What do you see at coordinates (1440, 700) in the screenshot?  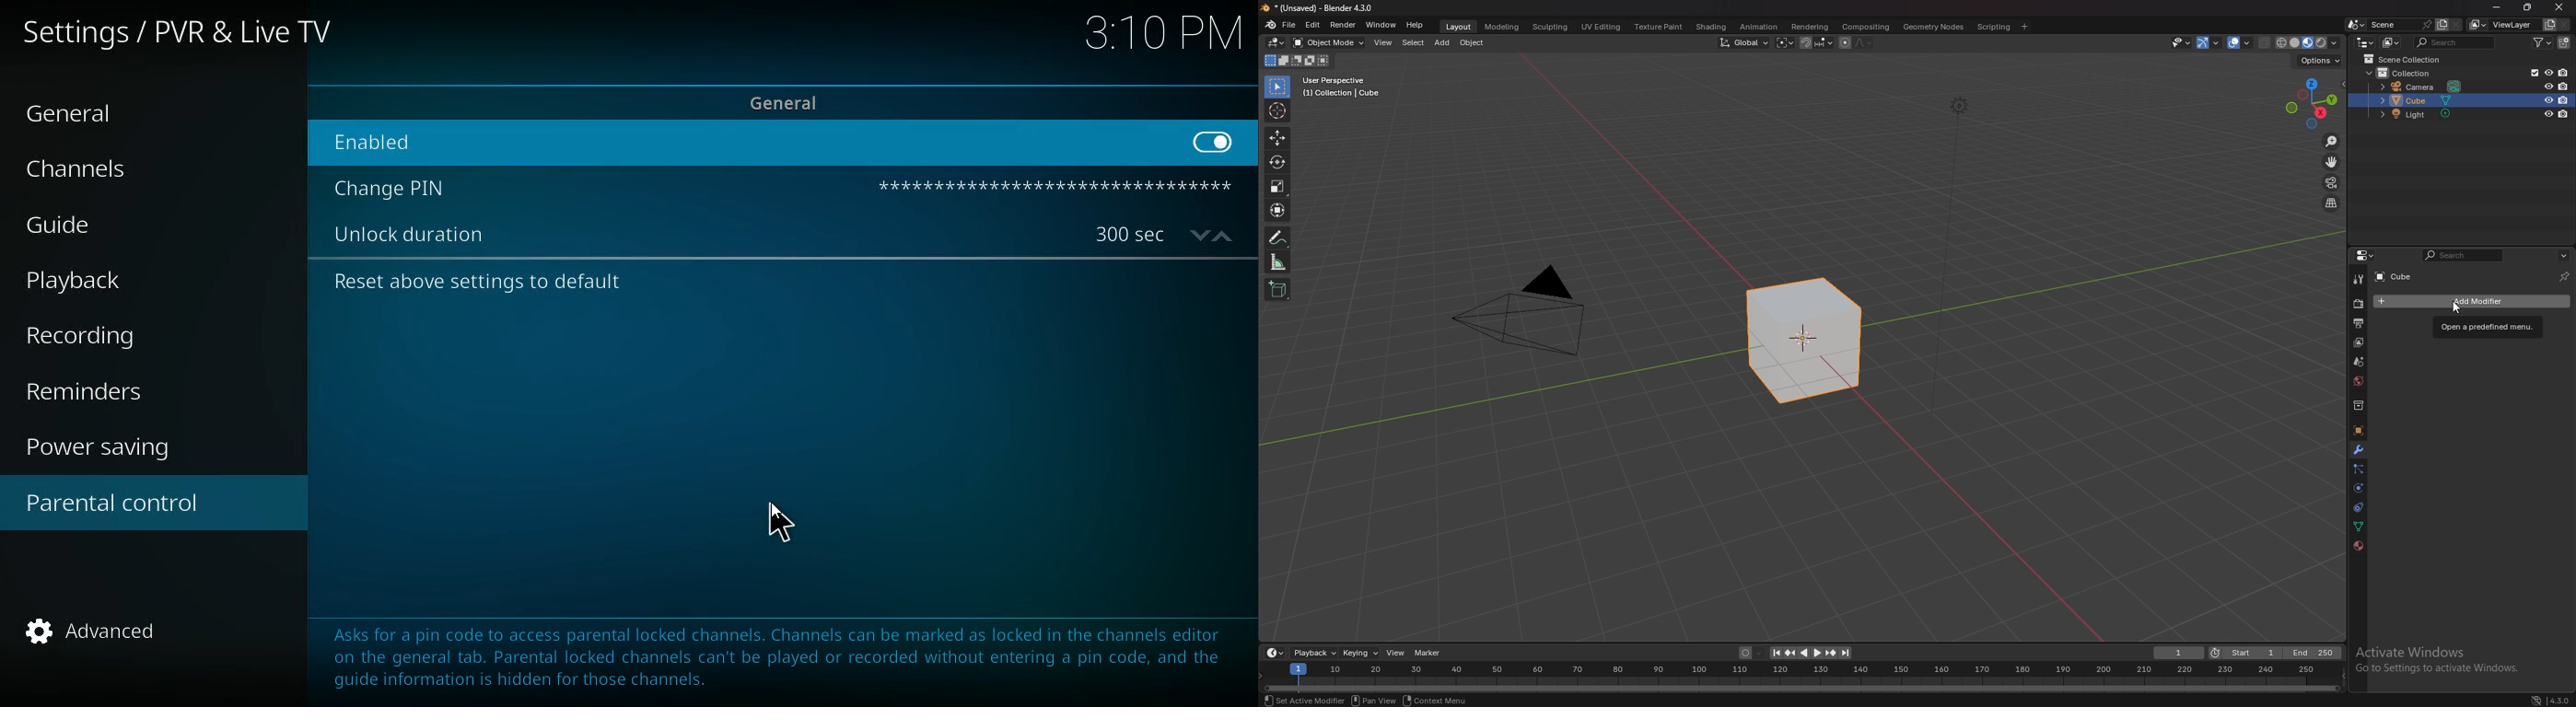 I see ` context menu` at bounding box center [1440, 700].